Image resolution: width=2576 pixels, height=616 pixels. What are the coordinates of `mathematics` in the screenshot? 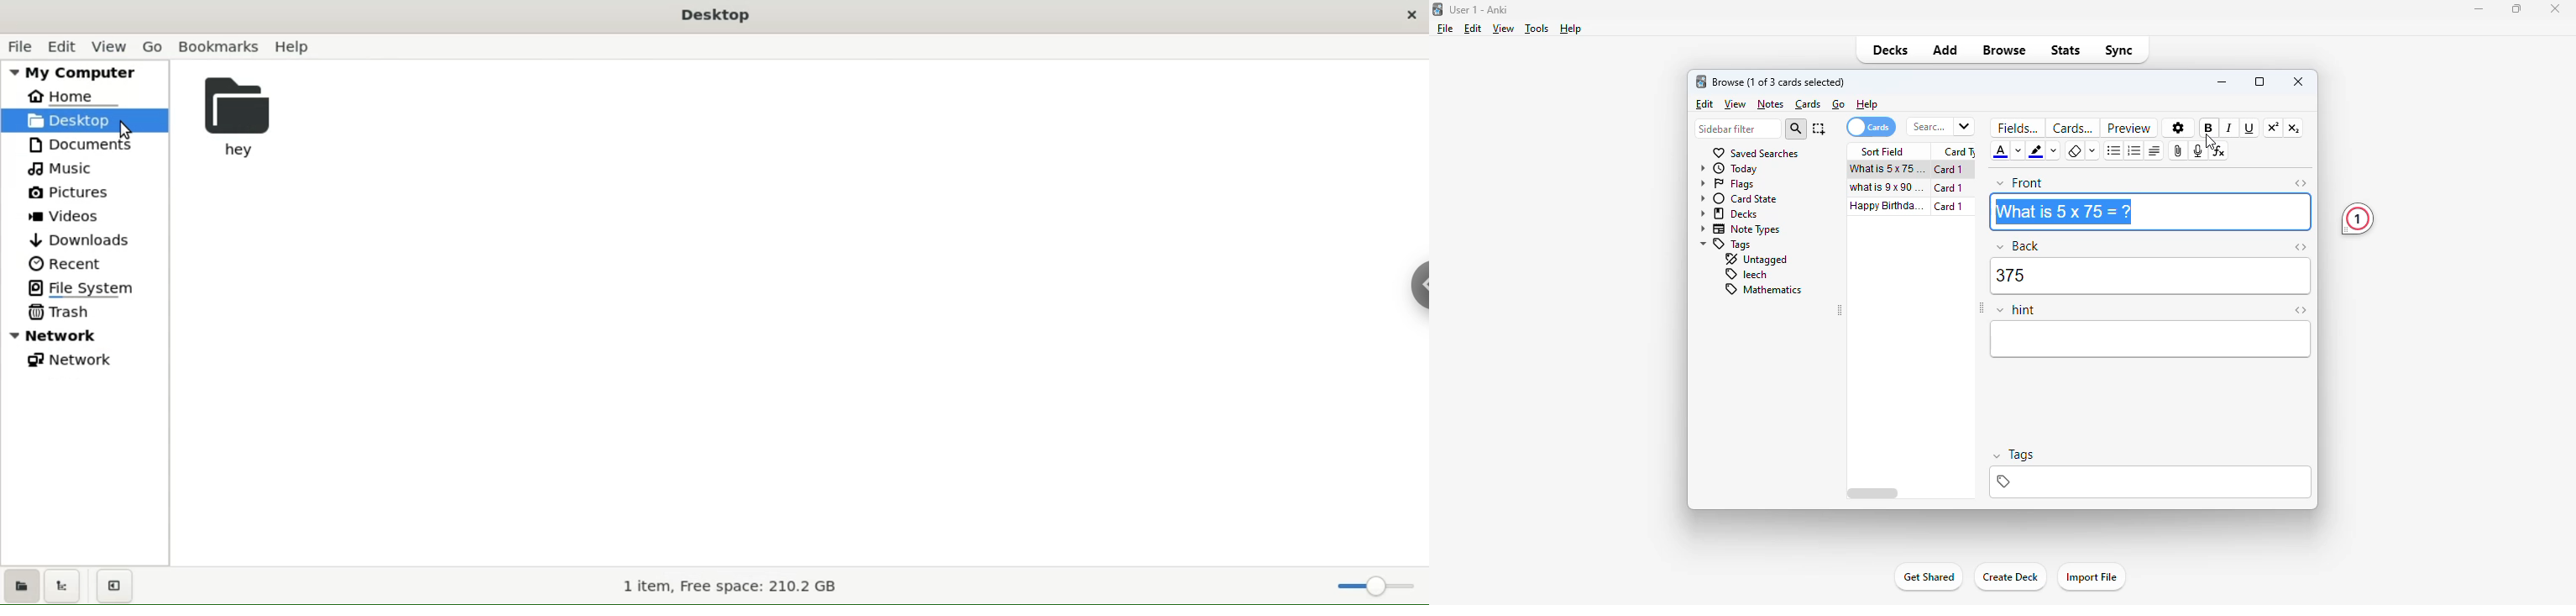 It's located at (1765, 290).